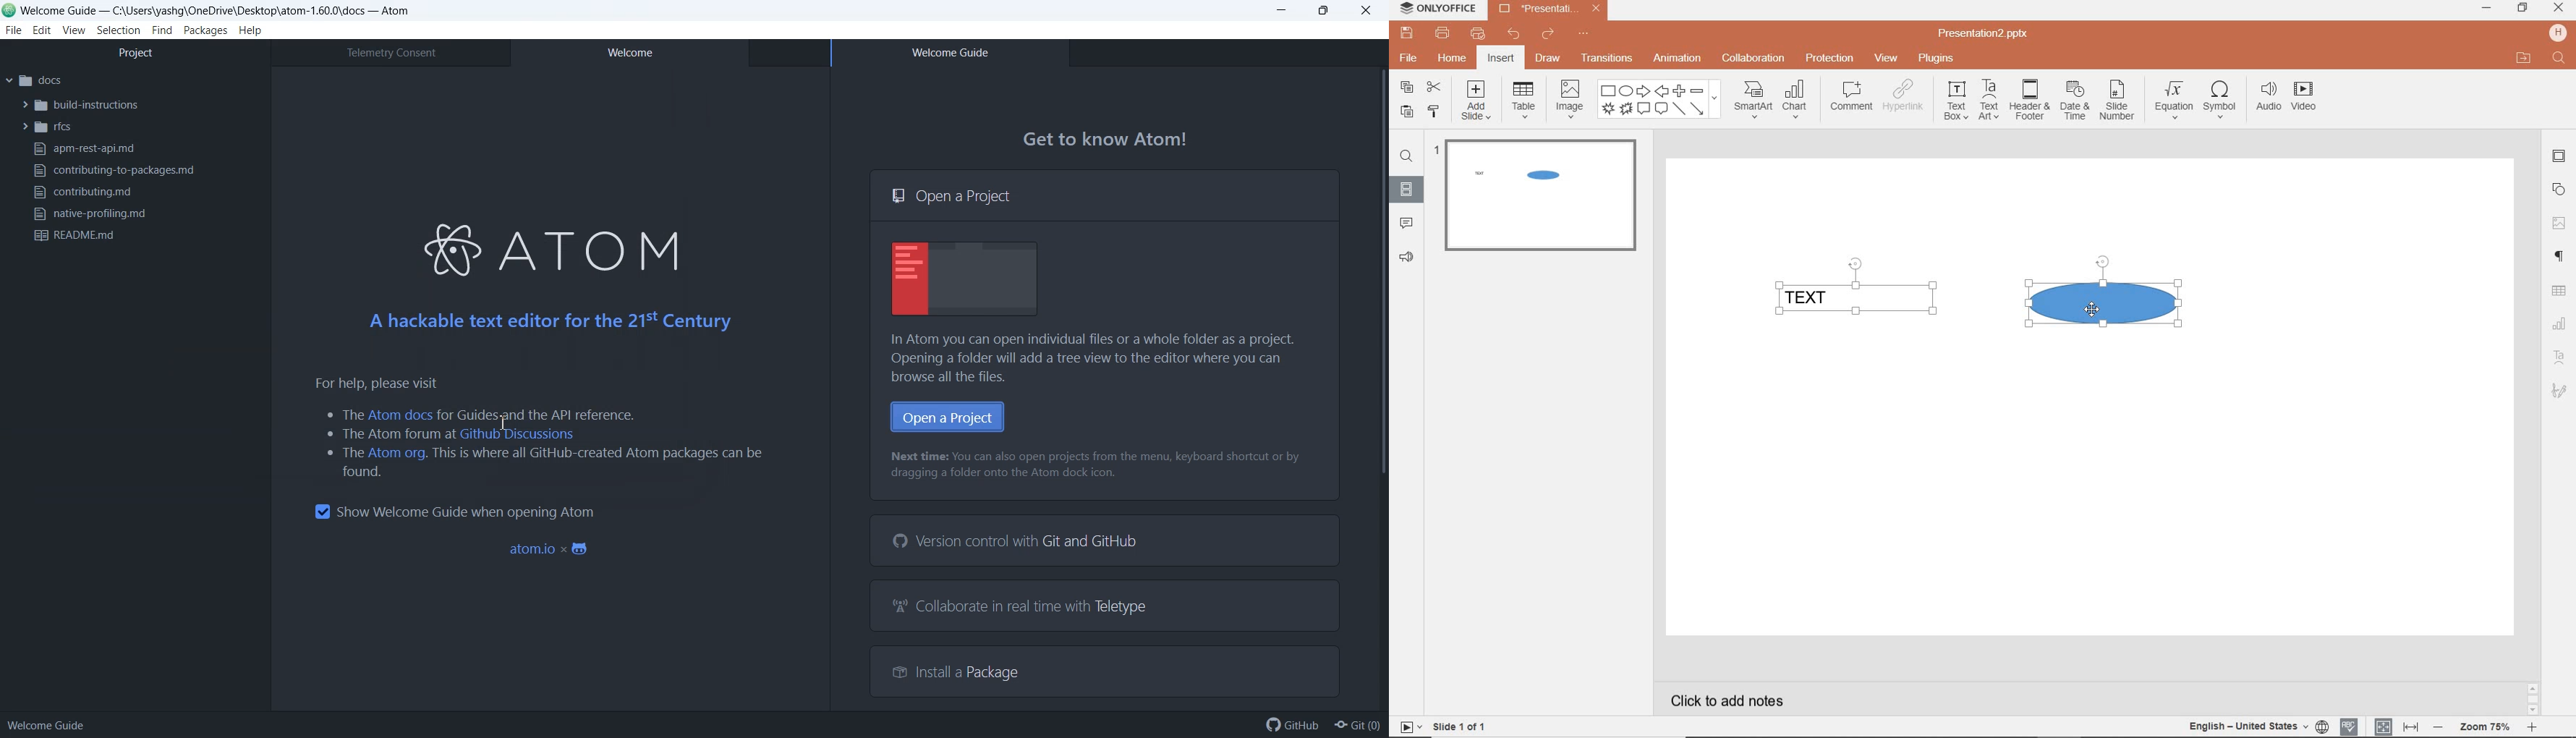 This screenshot has height=756, width=2576. I want to click on A hackable text editor for the 215 Century, so click(549, 321).